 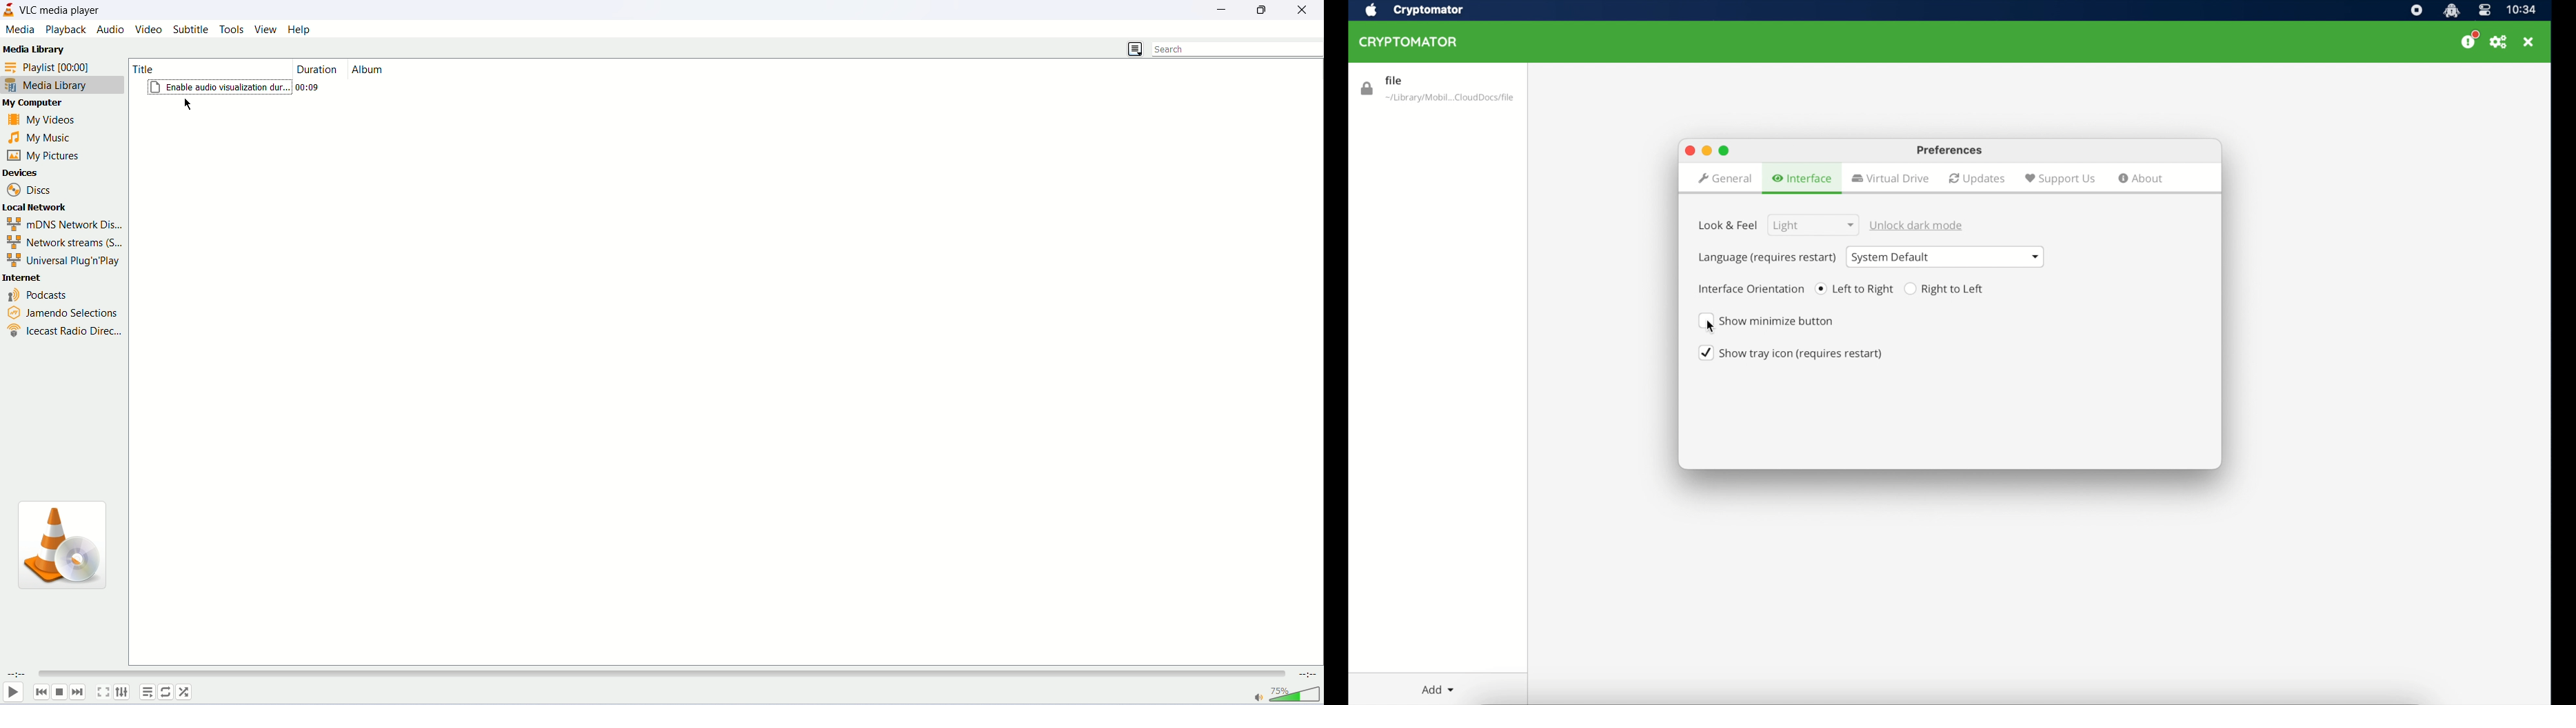 What do you see at coordinates (265, 29) in the screenshot?
I see `view` at bounding box center [265, 29].